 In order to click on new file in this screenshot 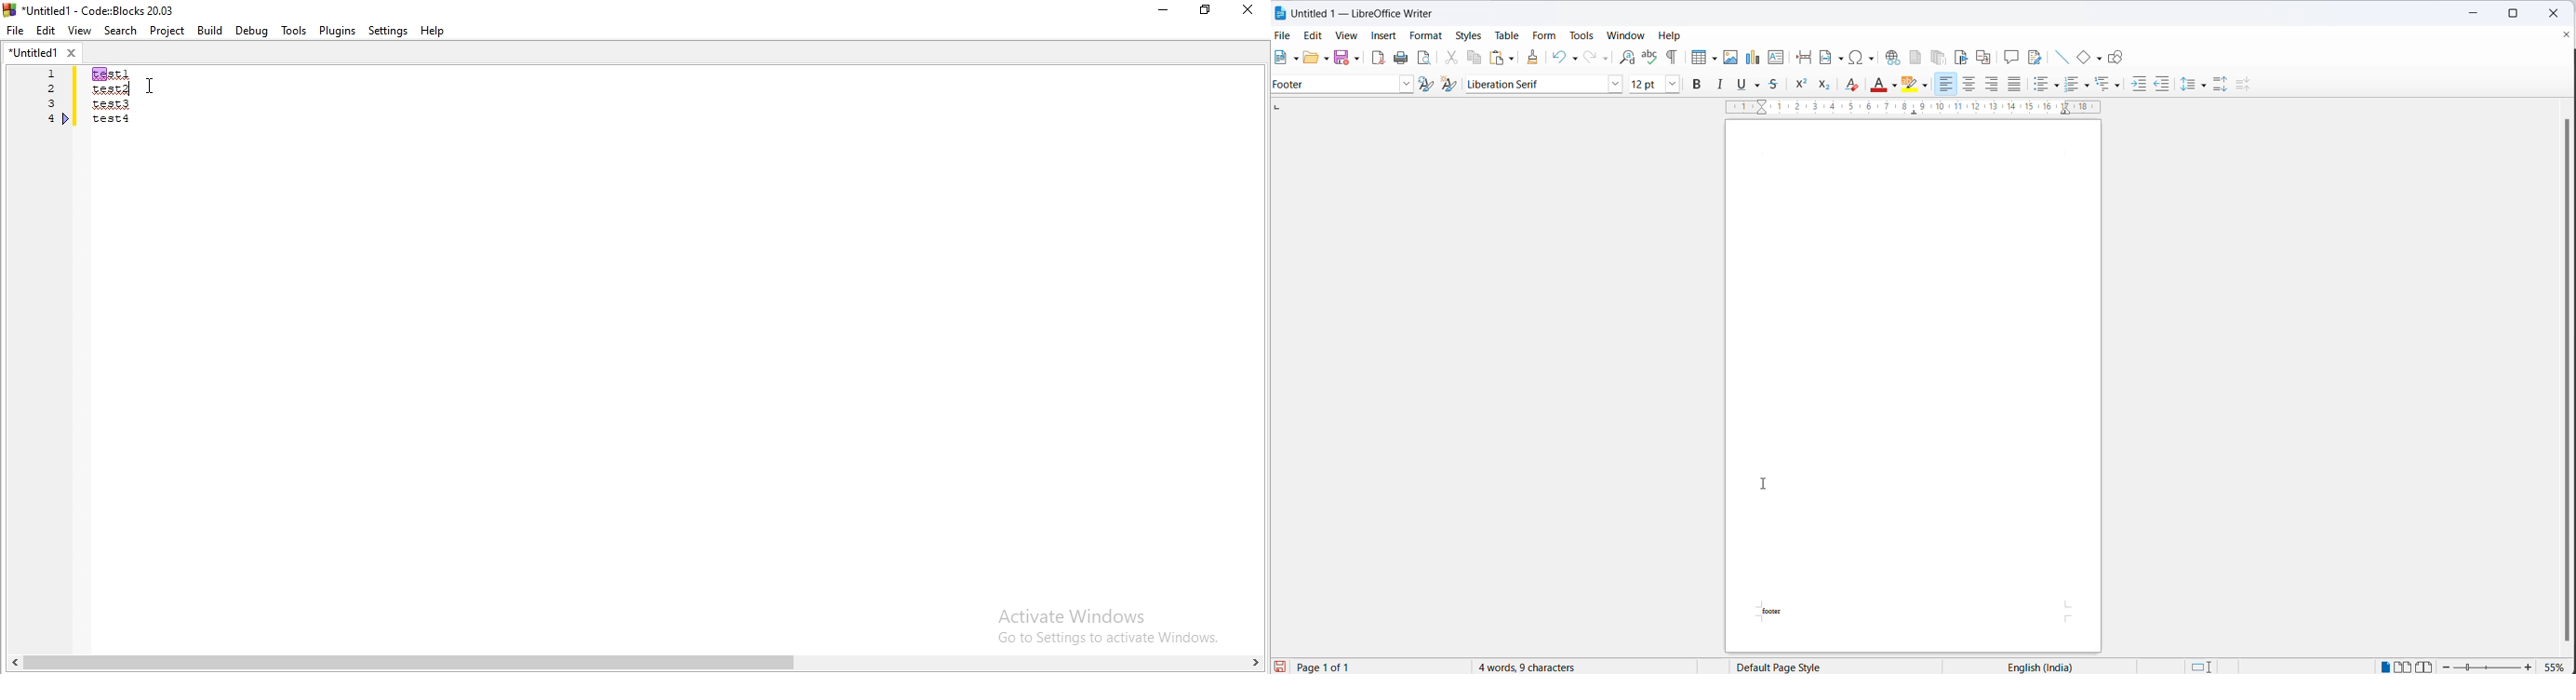, I will do `click(1281, 58)`.